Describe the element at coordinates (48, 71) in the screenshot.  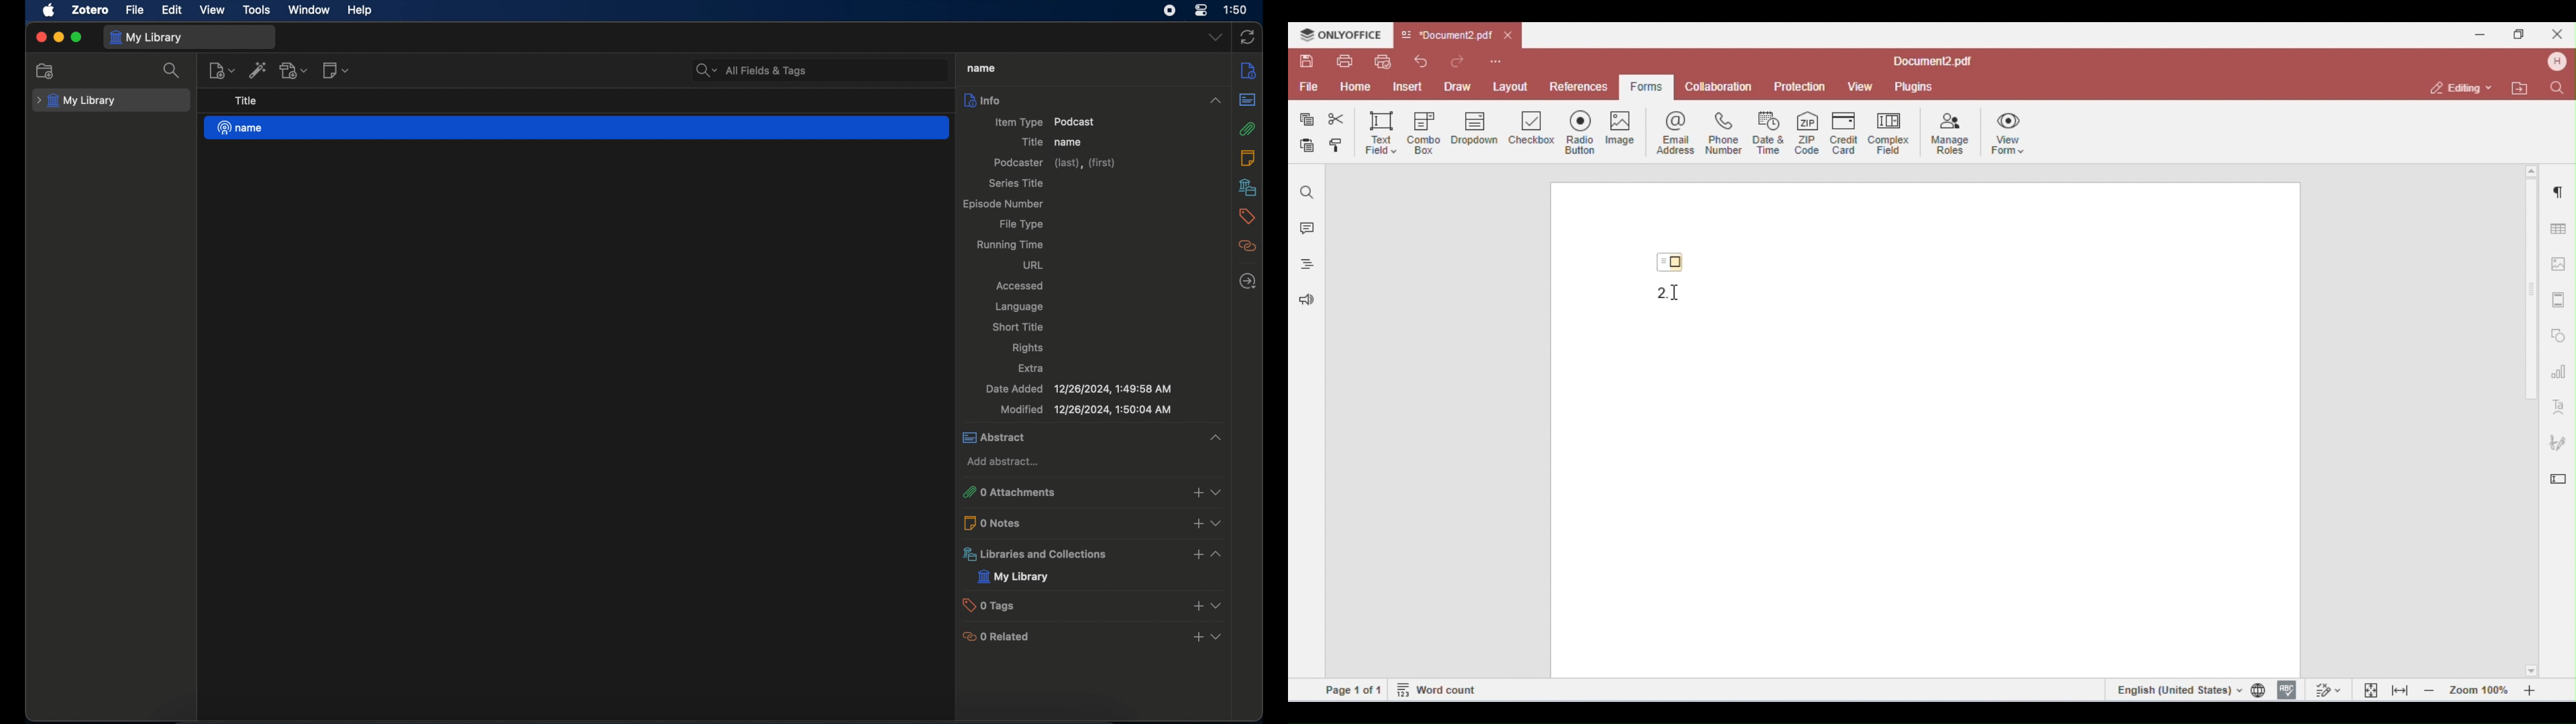
I see `new collection` at that location.